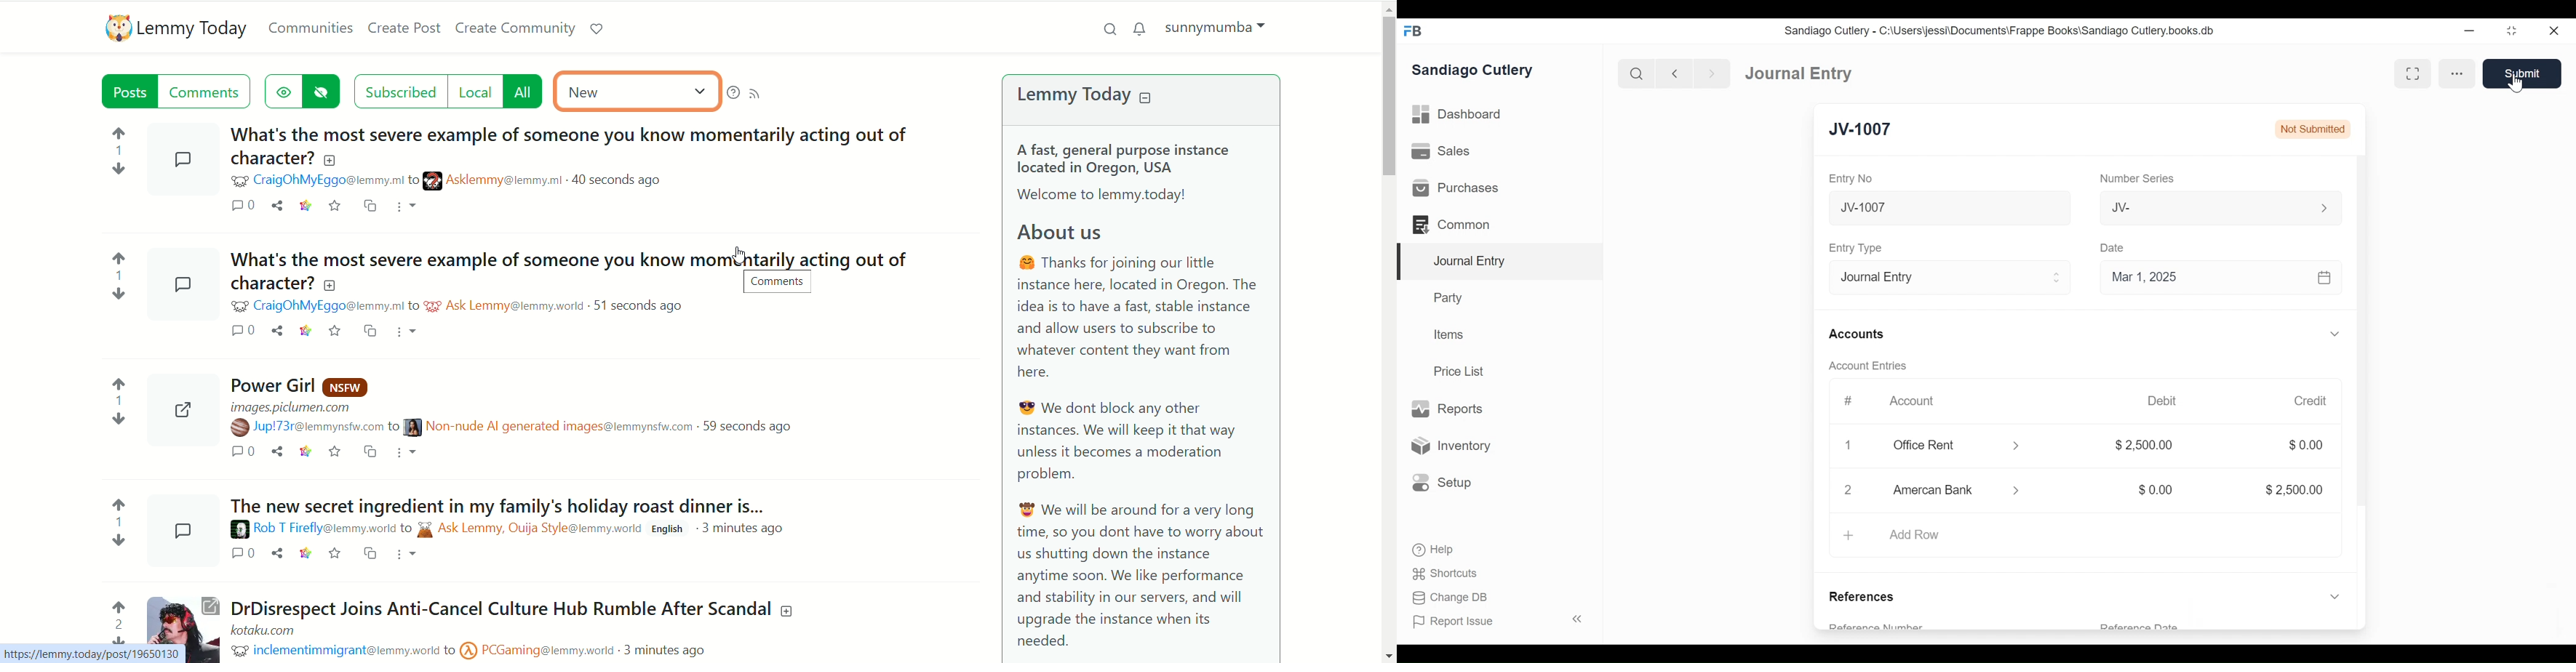  Describe the element at coordinates (621, 179) in the screenshot. I see `40 seconds ago` at that location.